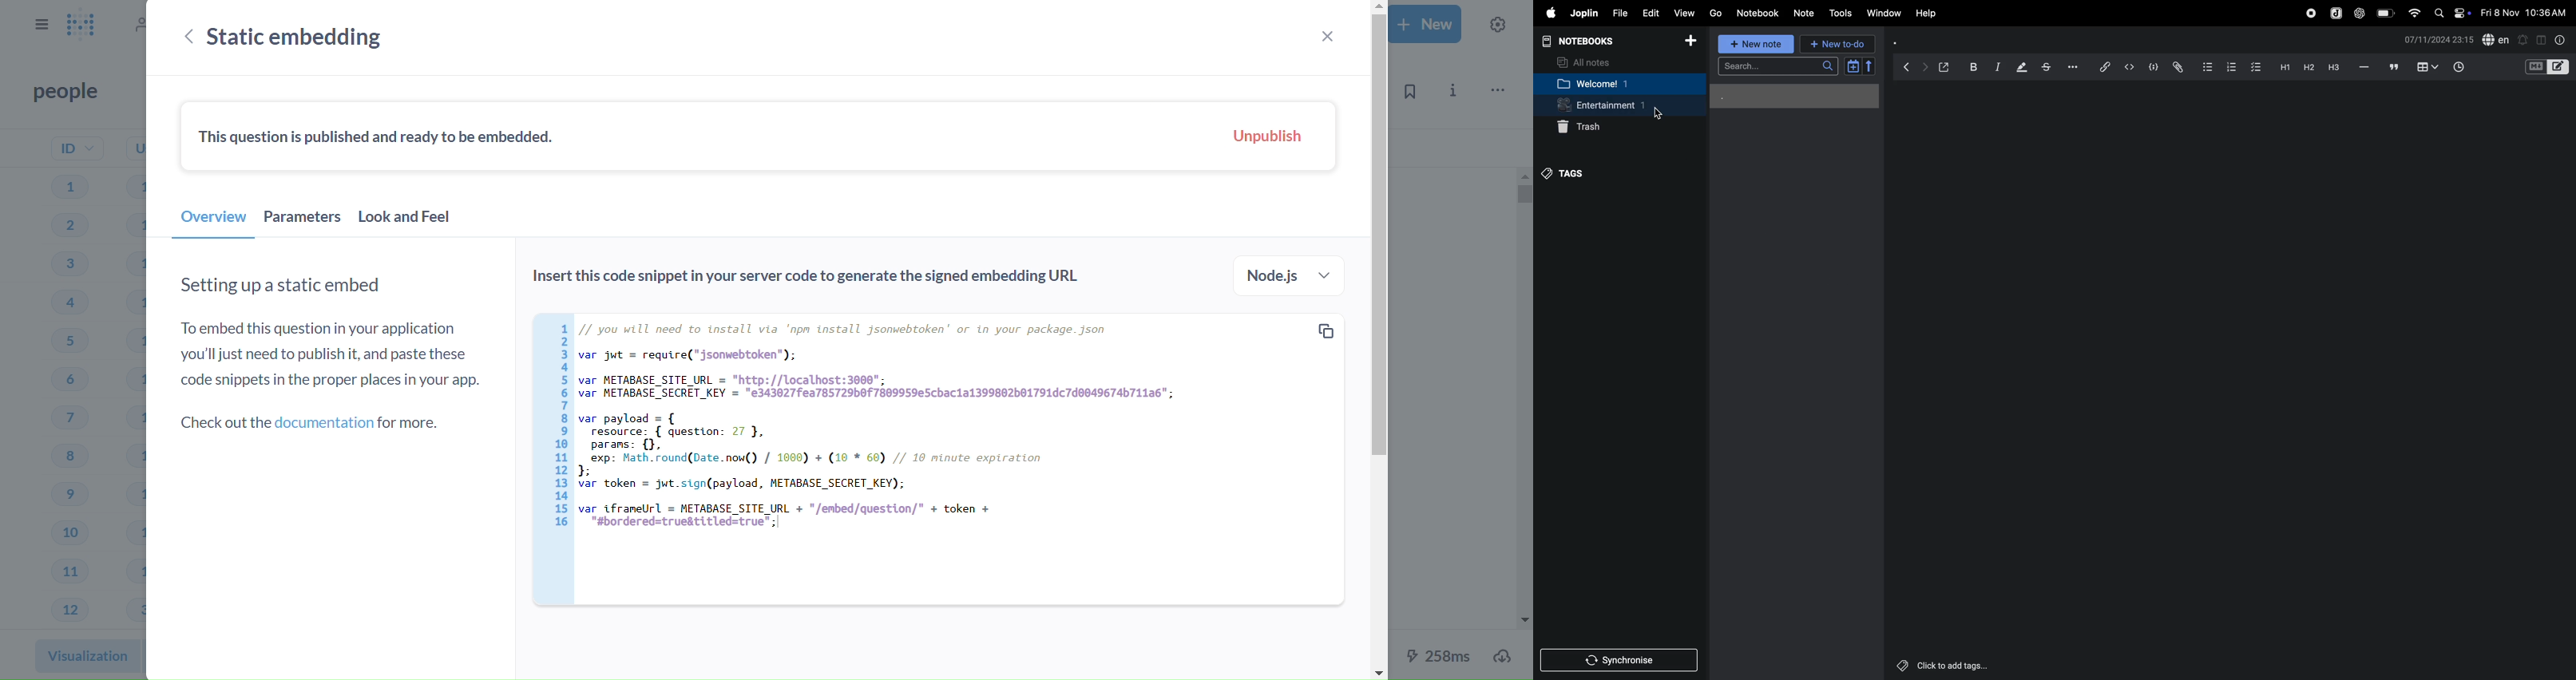 The height and width of the screenshot is (700, 2576). What do you see at coordinates (1584, 40) in the screenshot?
I see `notebooks` at bounding box center [1584, 40].